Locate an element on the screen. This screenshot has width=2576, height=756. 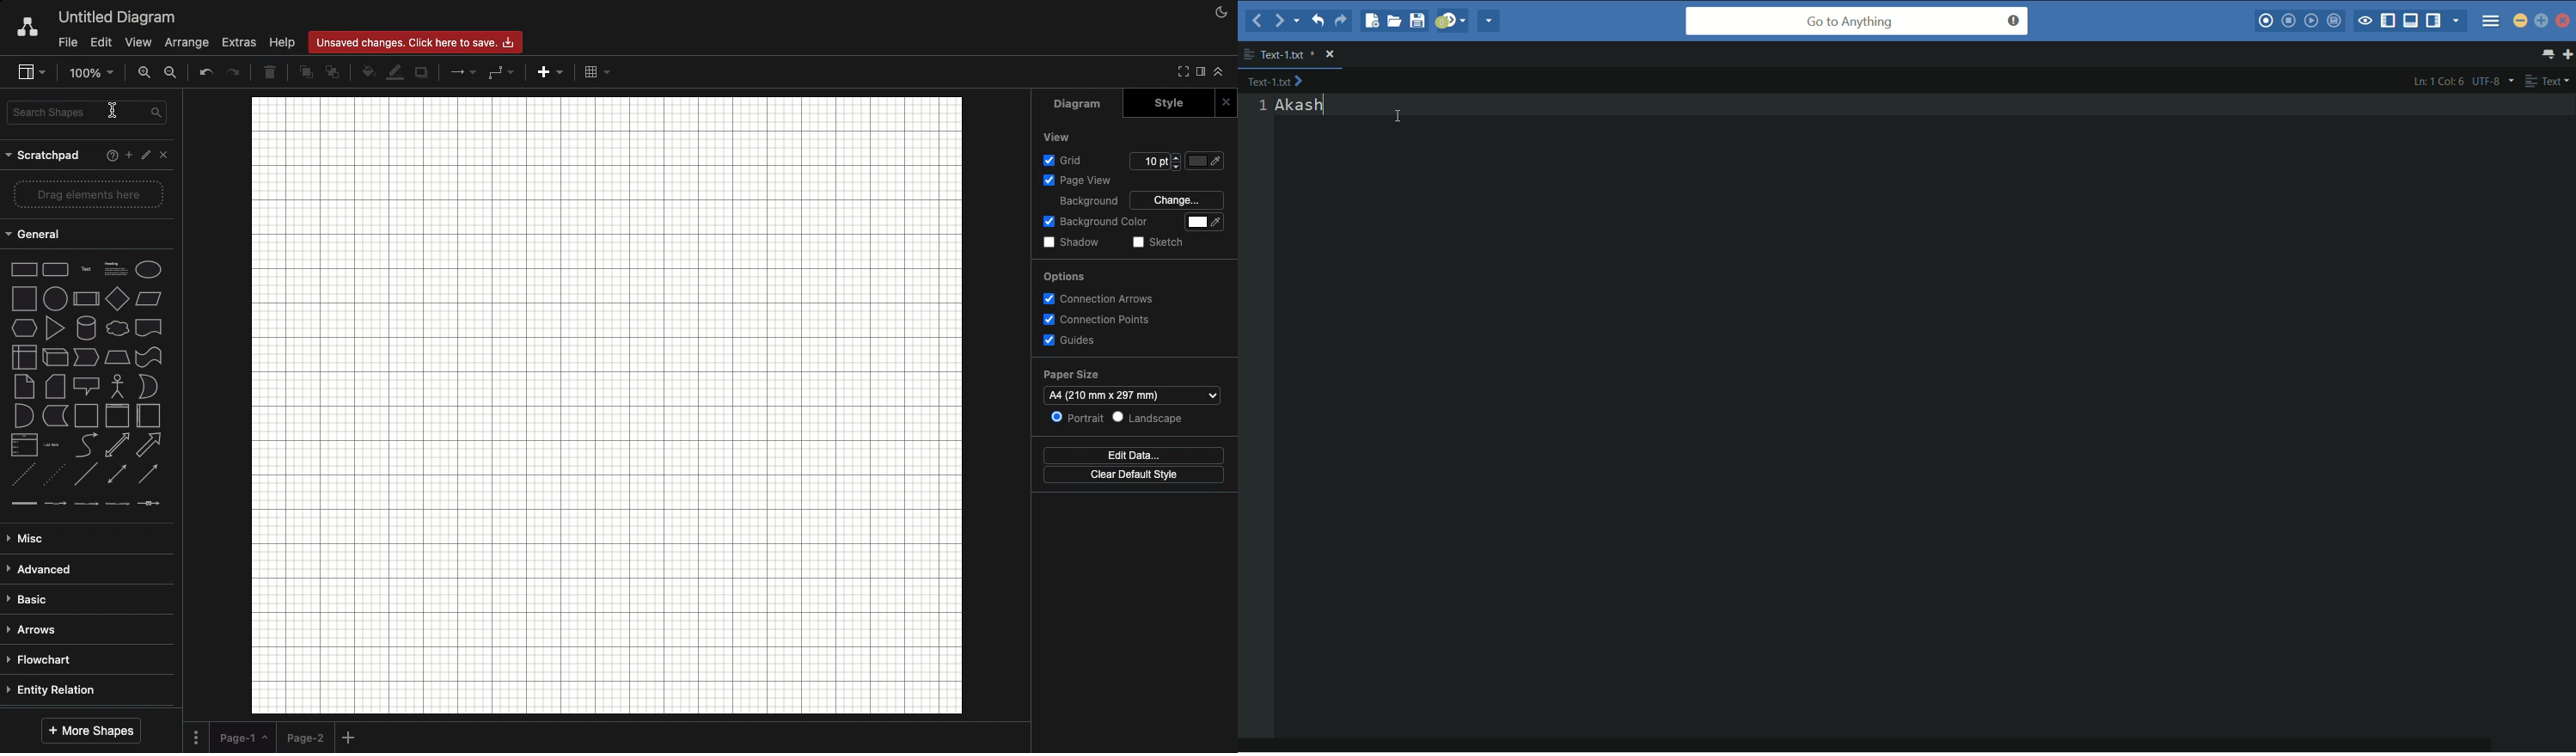
new file is located at coordinates (1370, 20).